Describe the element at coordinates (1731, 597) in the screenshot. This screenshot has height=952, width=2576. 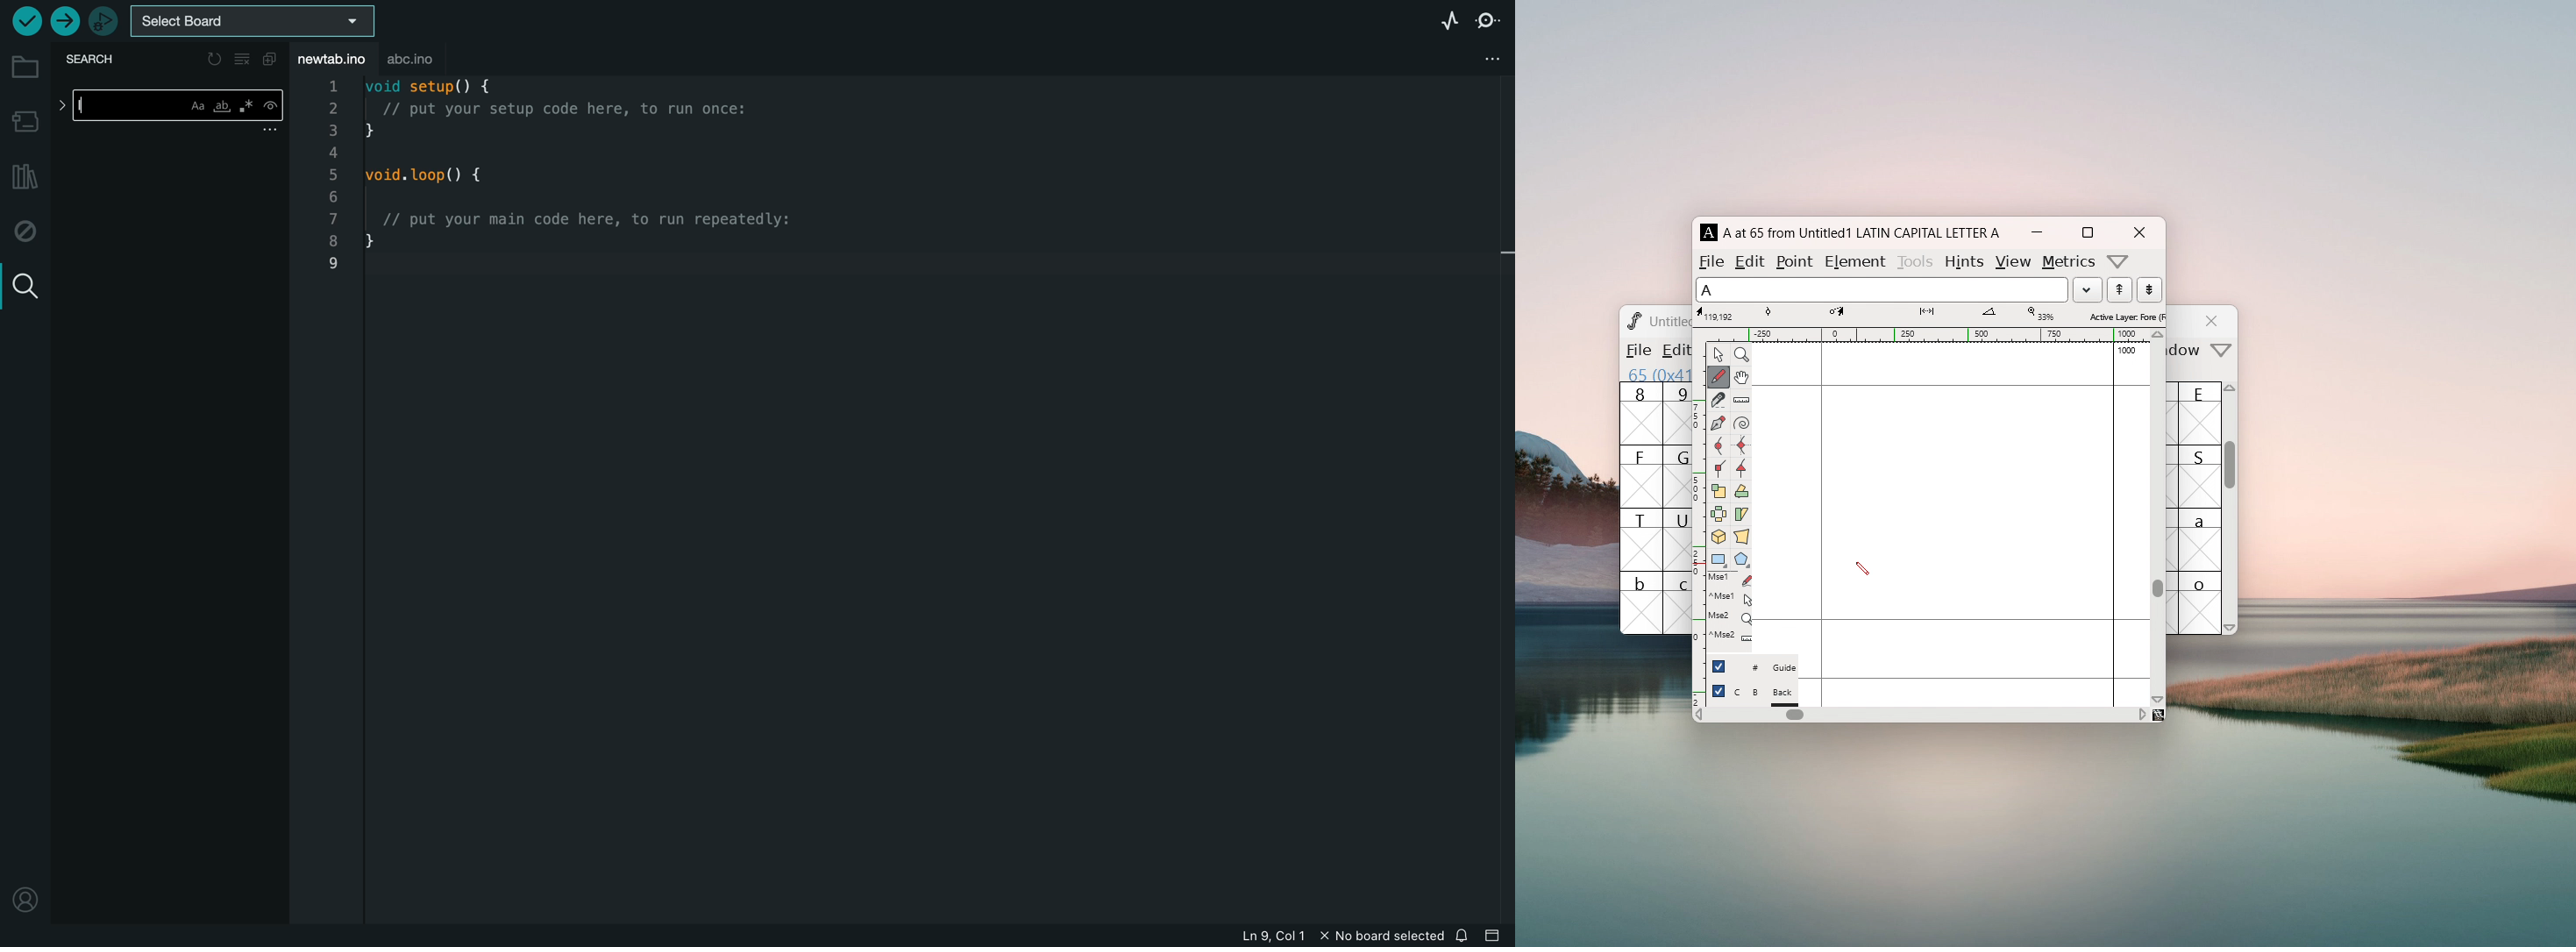
I see `^Mse2` at that location.